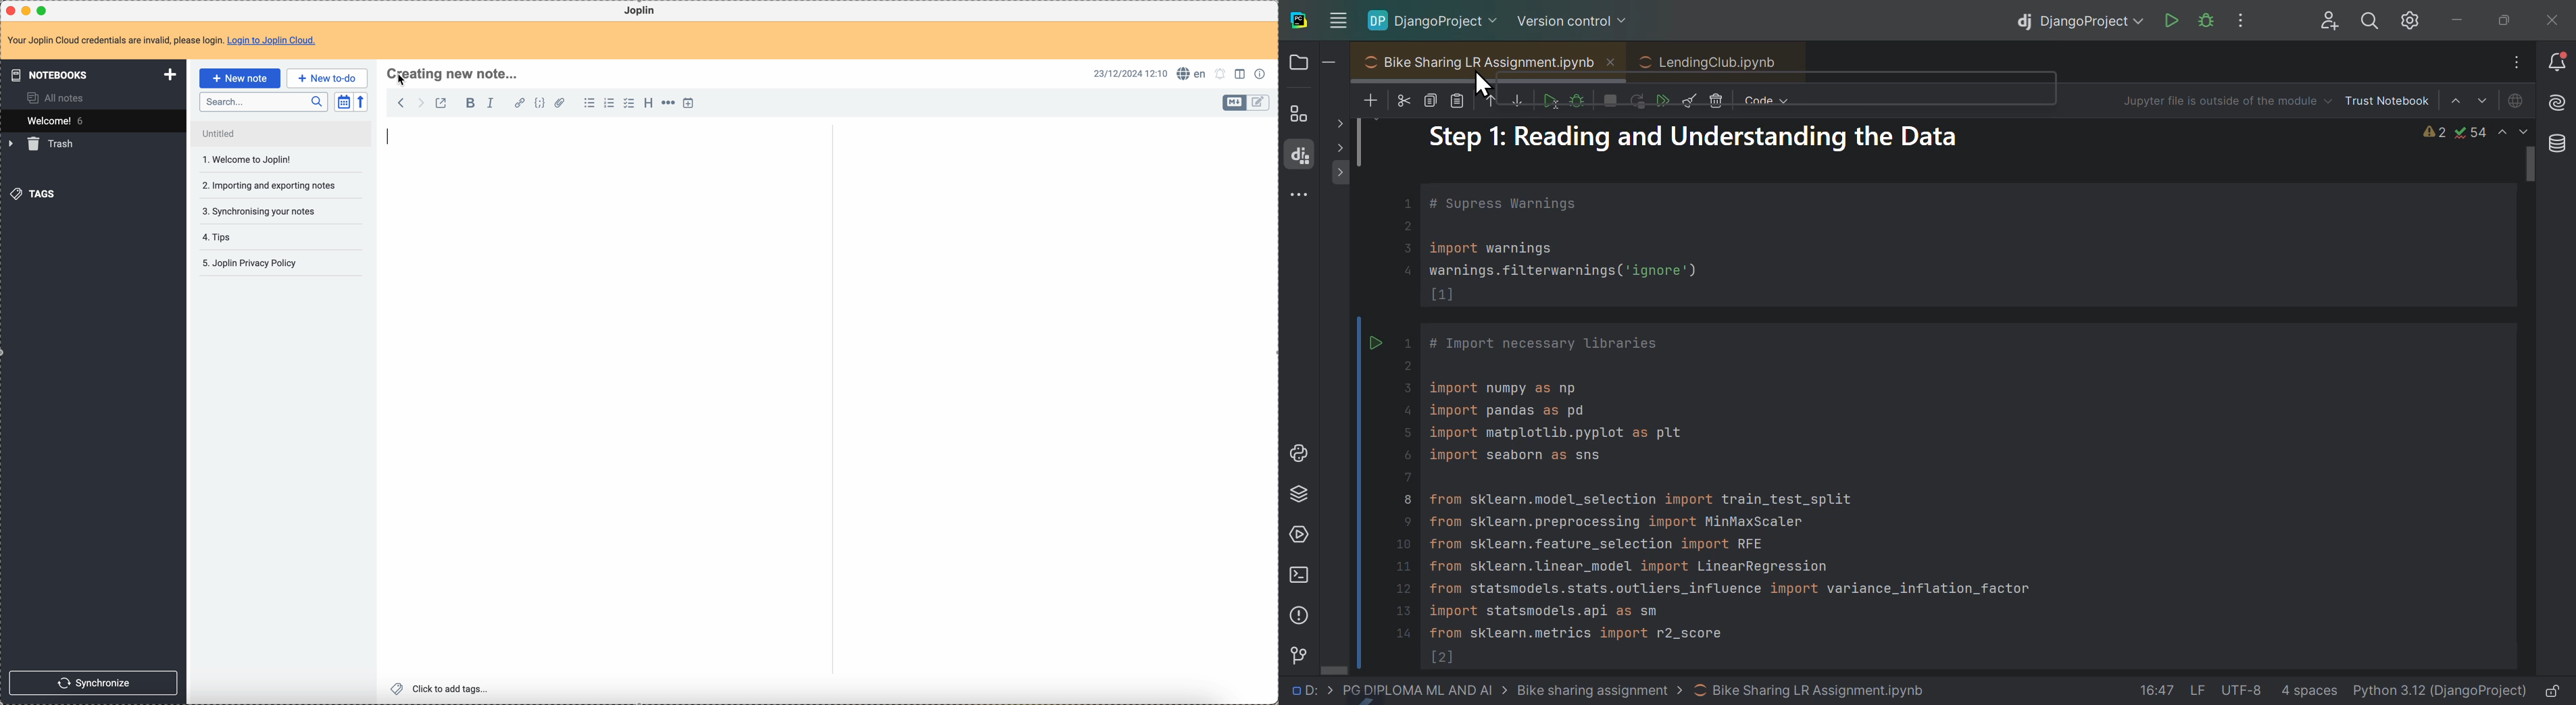 The image size is (2576, 728). I want to click on New files, so click(1370, 100).